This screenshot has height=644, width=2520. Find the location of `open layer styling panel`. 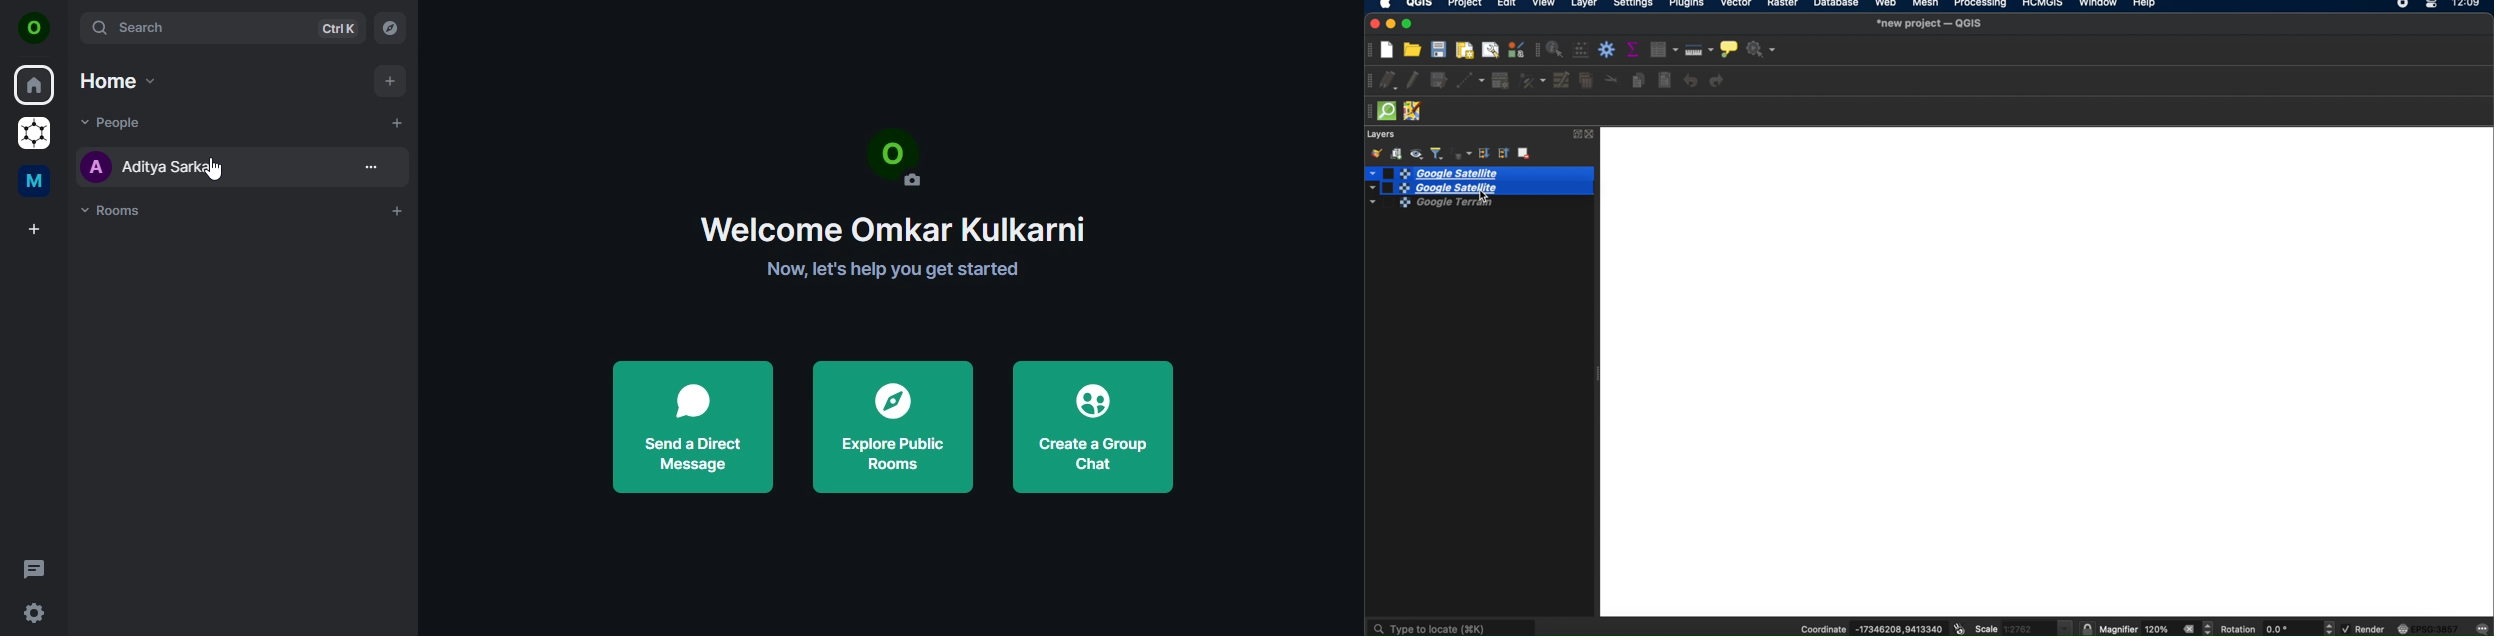

open layer styling panel is located at coordinates (1375, 153).